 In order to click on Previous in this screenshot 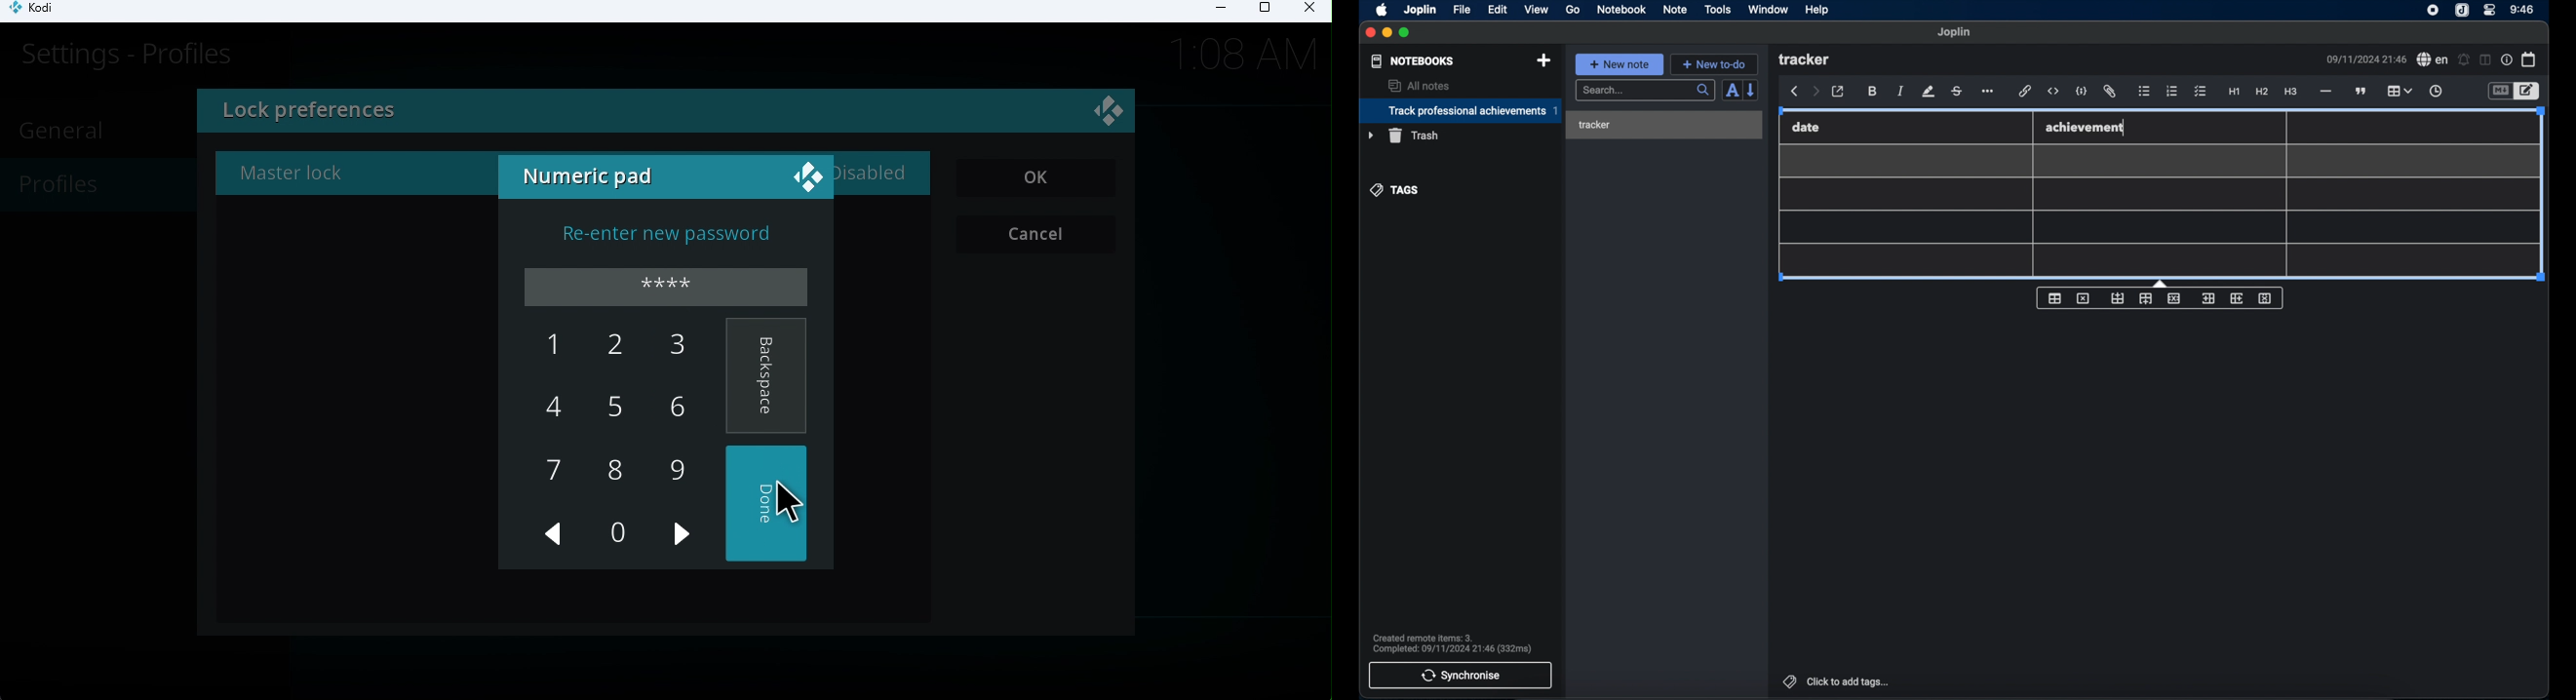, I will do `click(555, 538)`.